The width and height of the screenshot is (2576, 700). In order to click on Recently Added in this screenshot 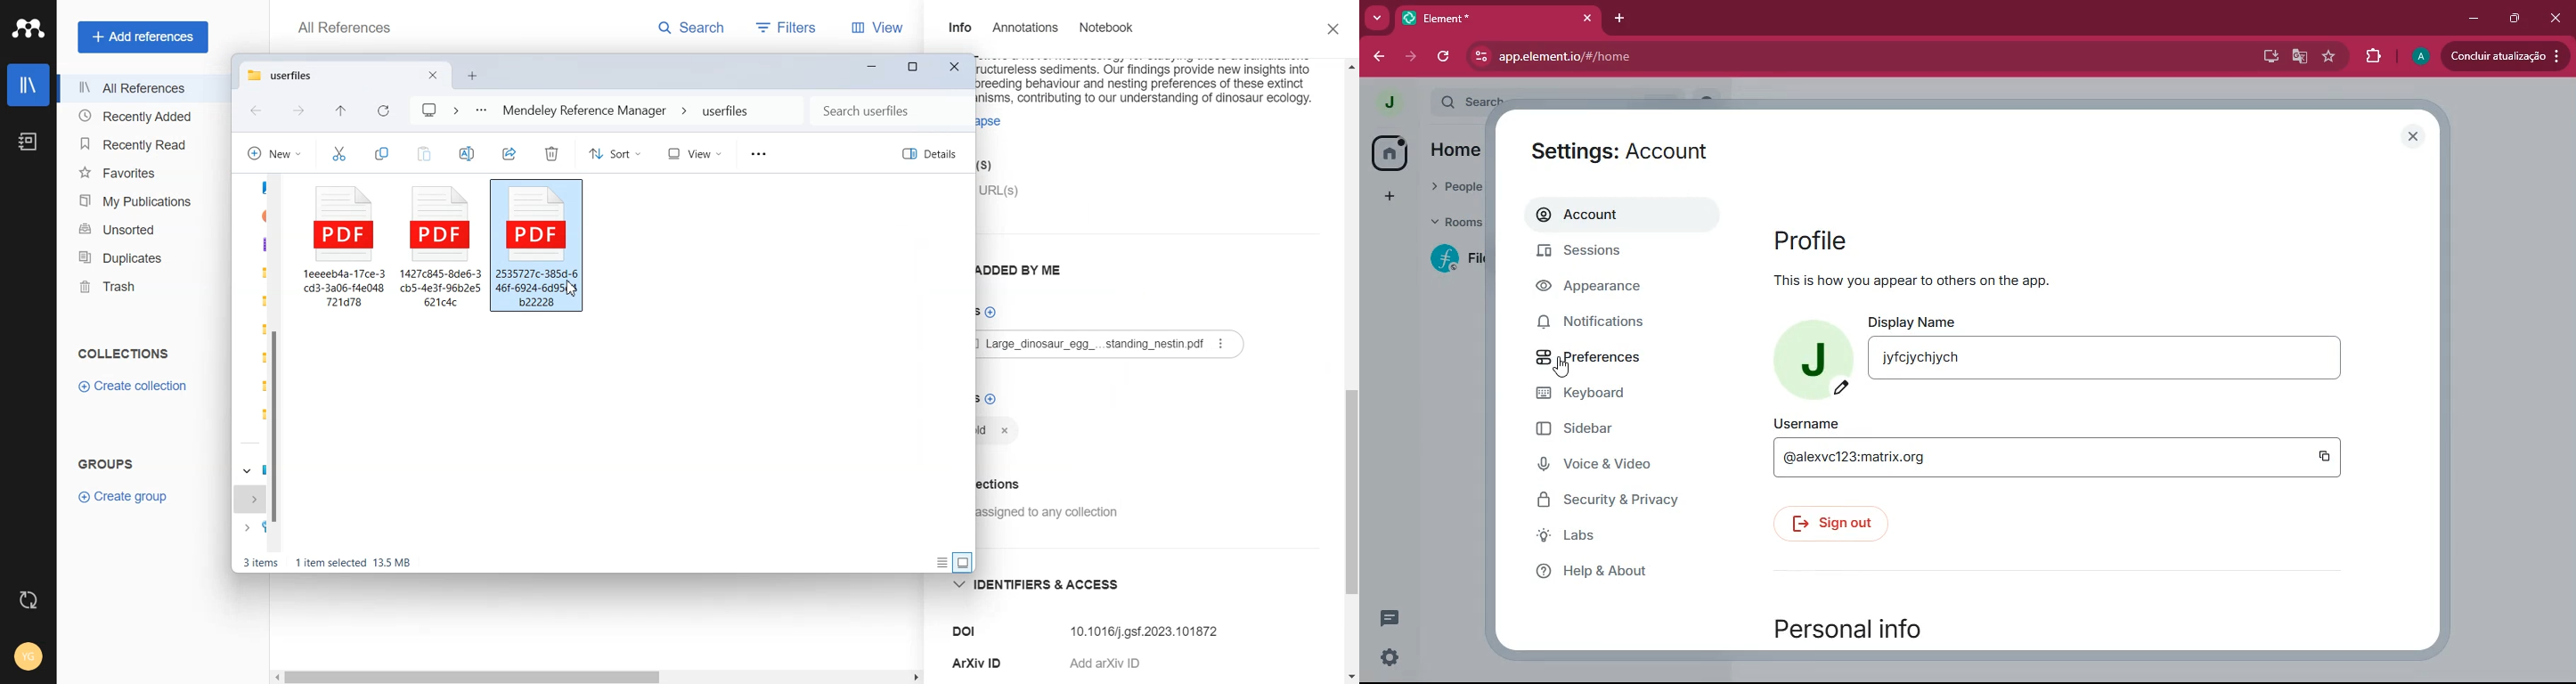, I will do `click(144, 115)`.